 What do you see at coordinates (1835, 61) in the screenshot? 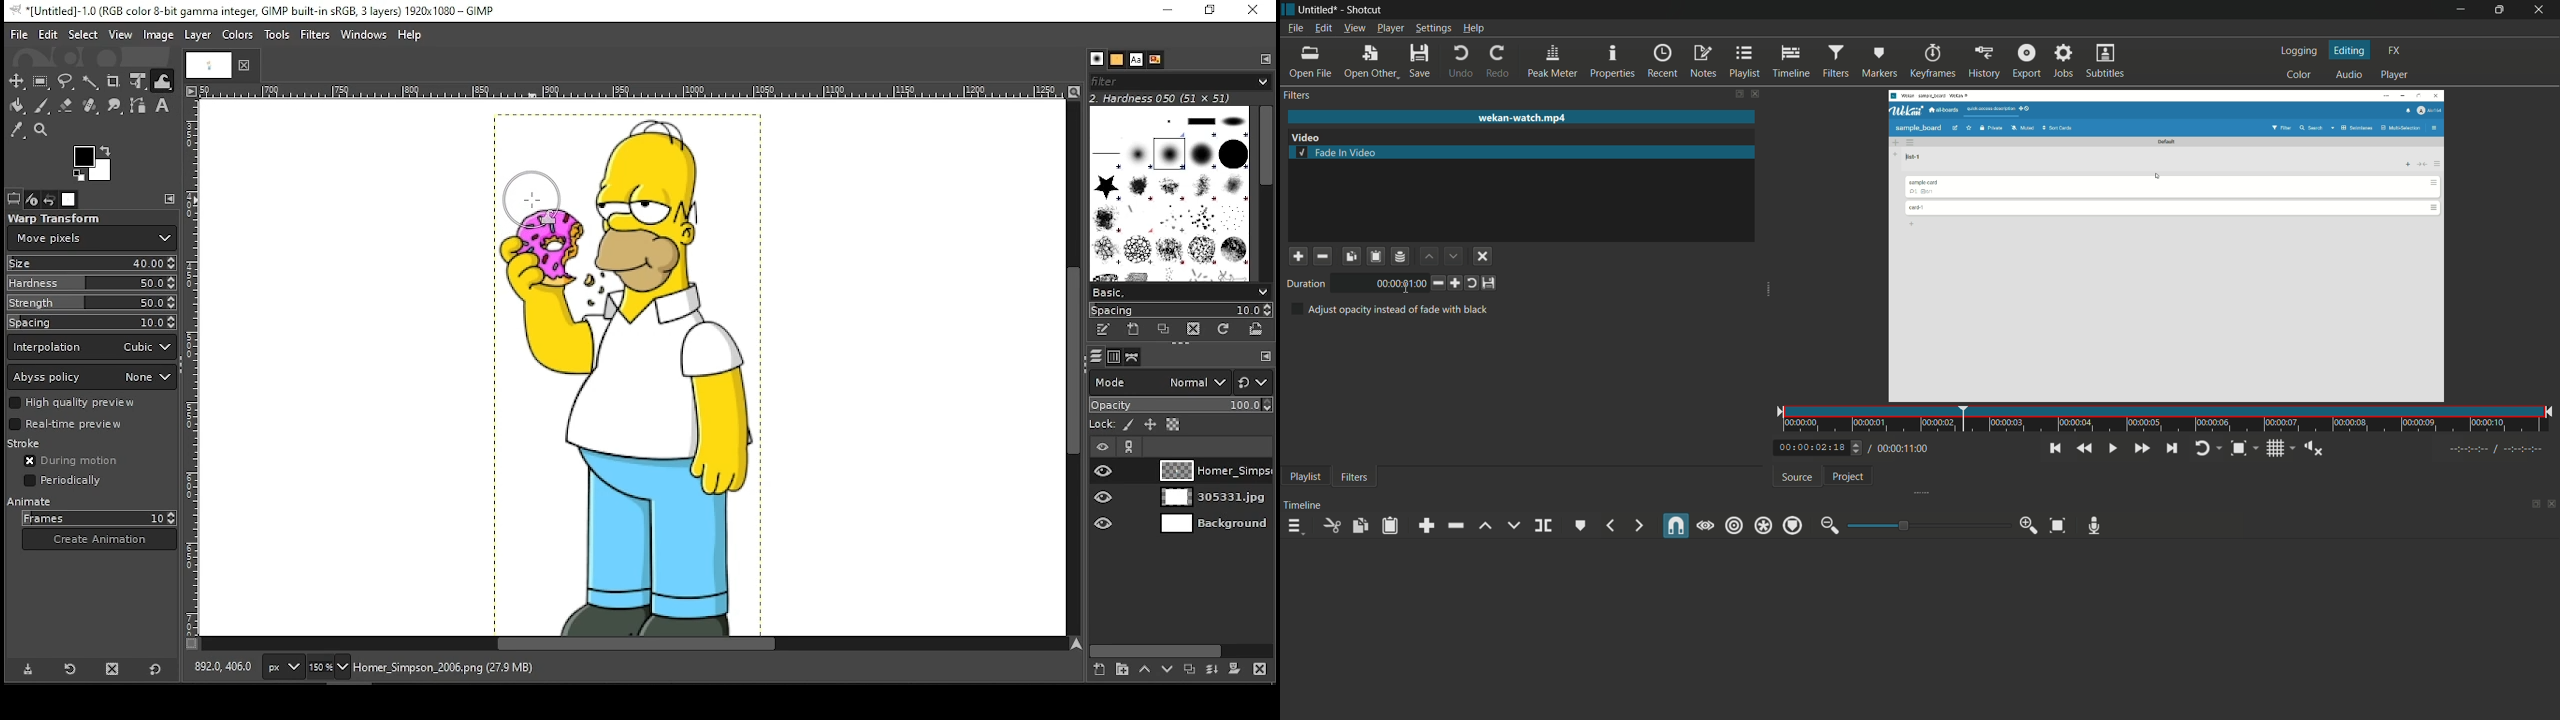
I see `filters` at bounding box center [1835, 61].